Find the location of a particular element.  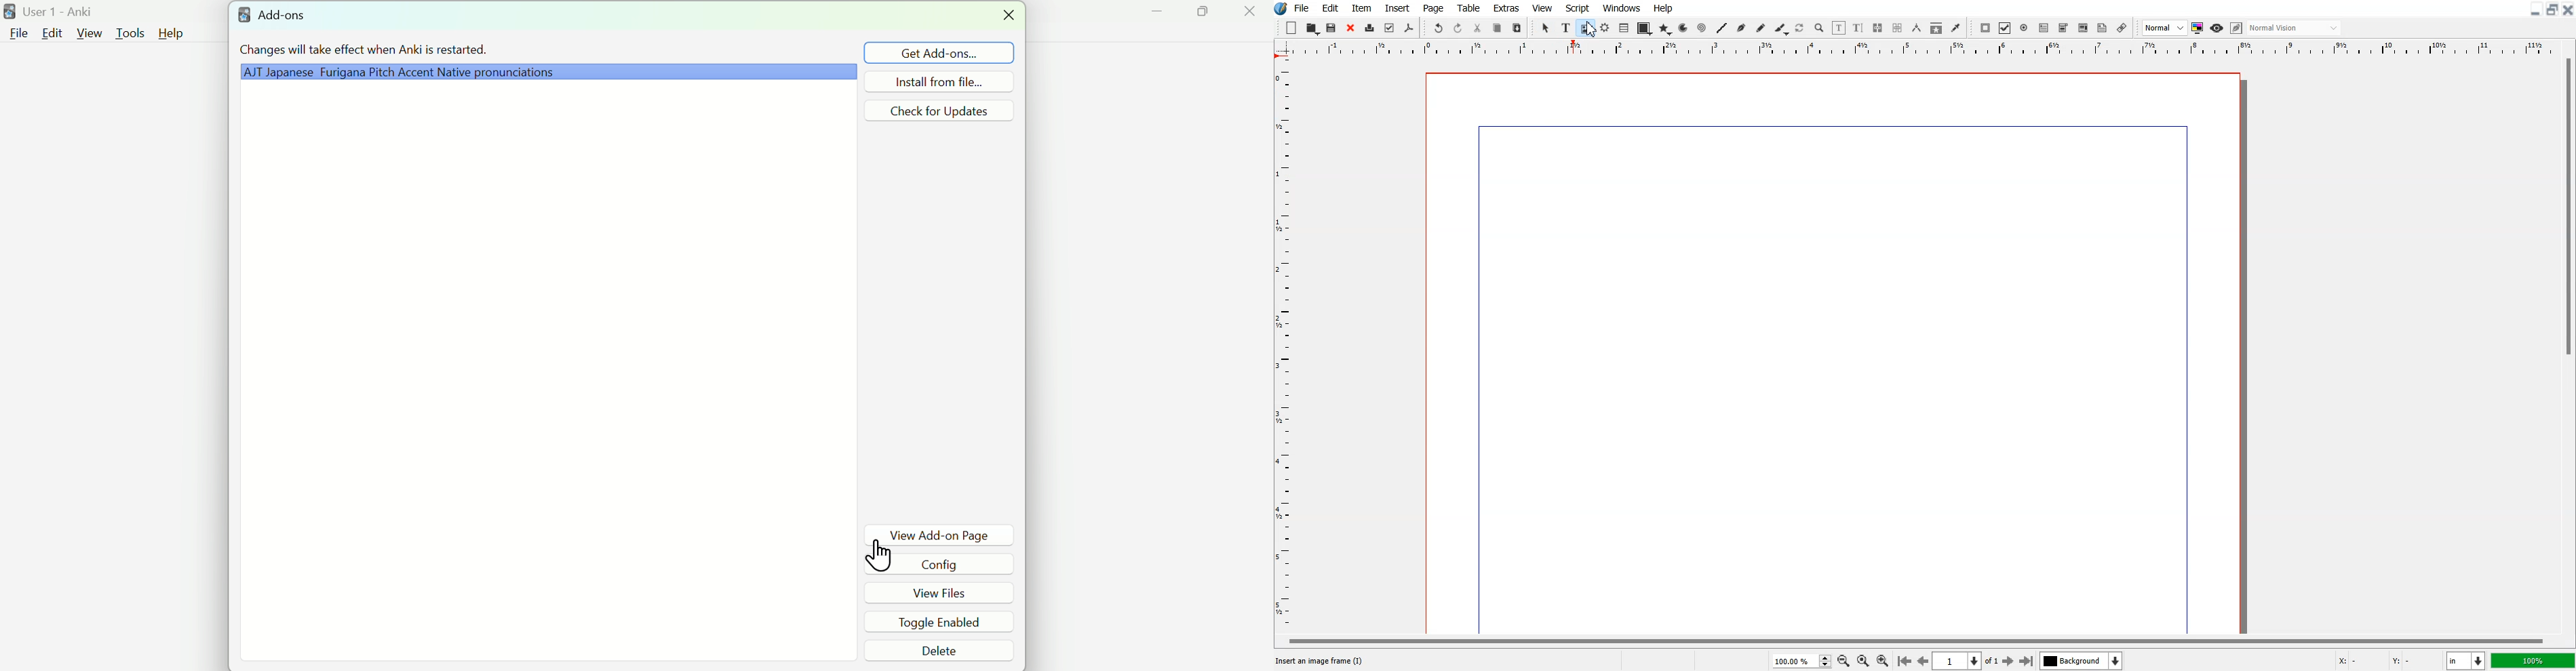

Item is located at coordinates (1361, 7).